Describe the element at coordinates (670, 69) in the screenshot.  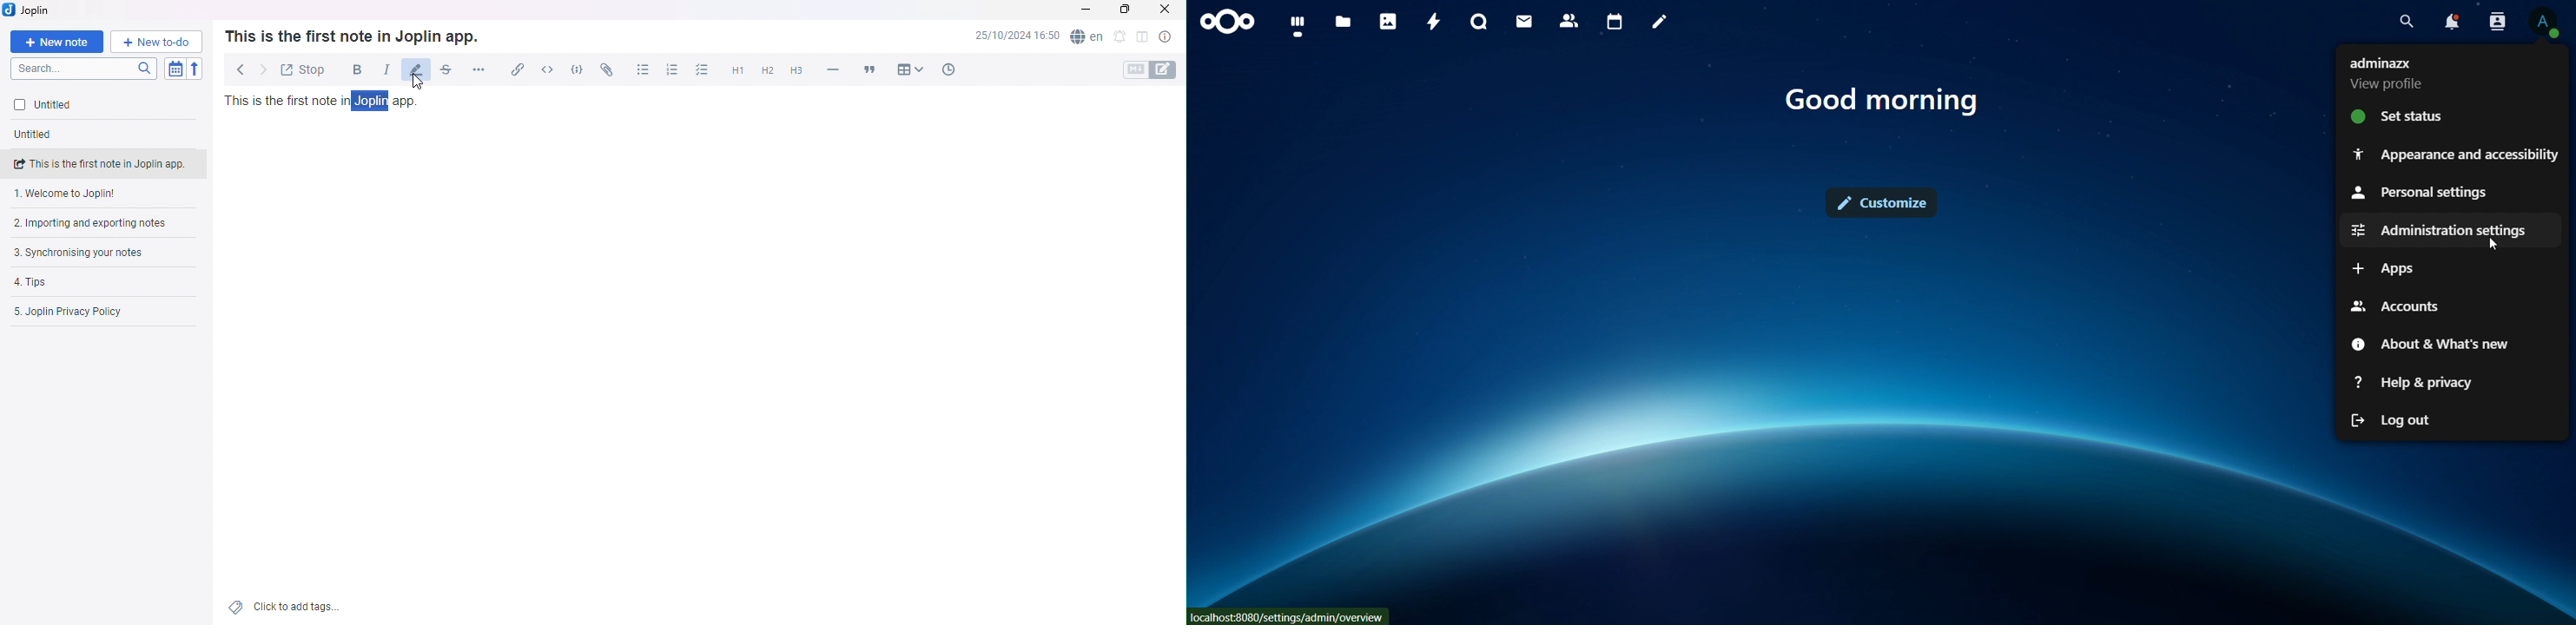
I see `Numbered list` at that location.